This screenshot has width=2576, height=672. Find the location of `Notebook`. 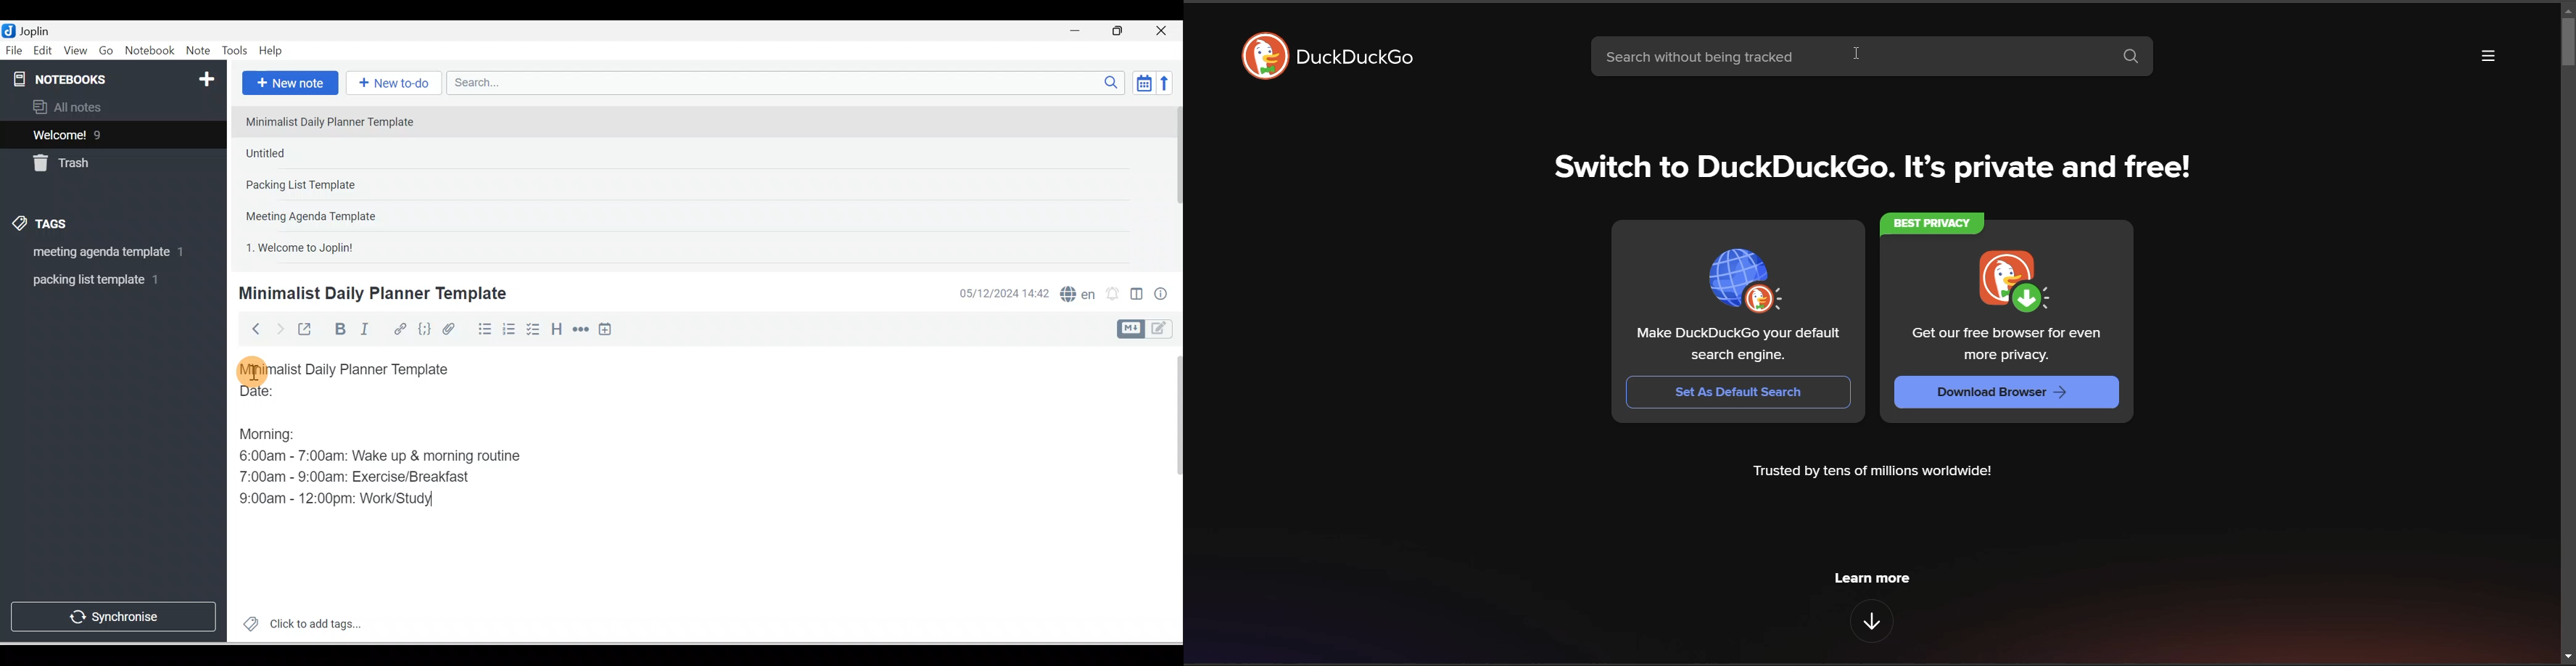

Notebook is located at coordinates (149, 51).